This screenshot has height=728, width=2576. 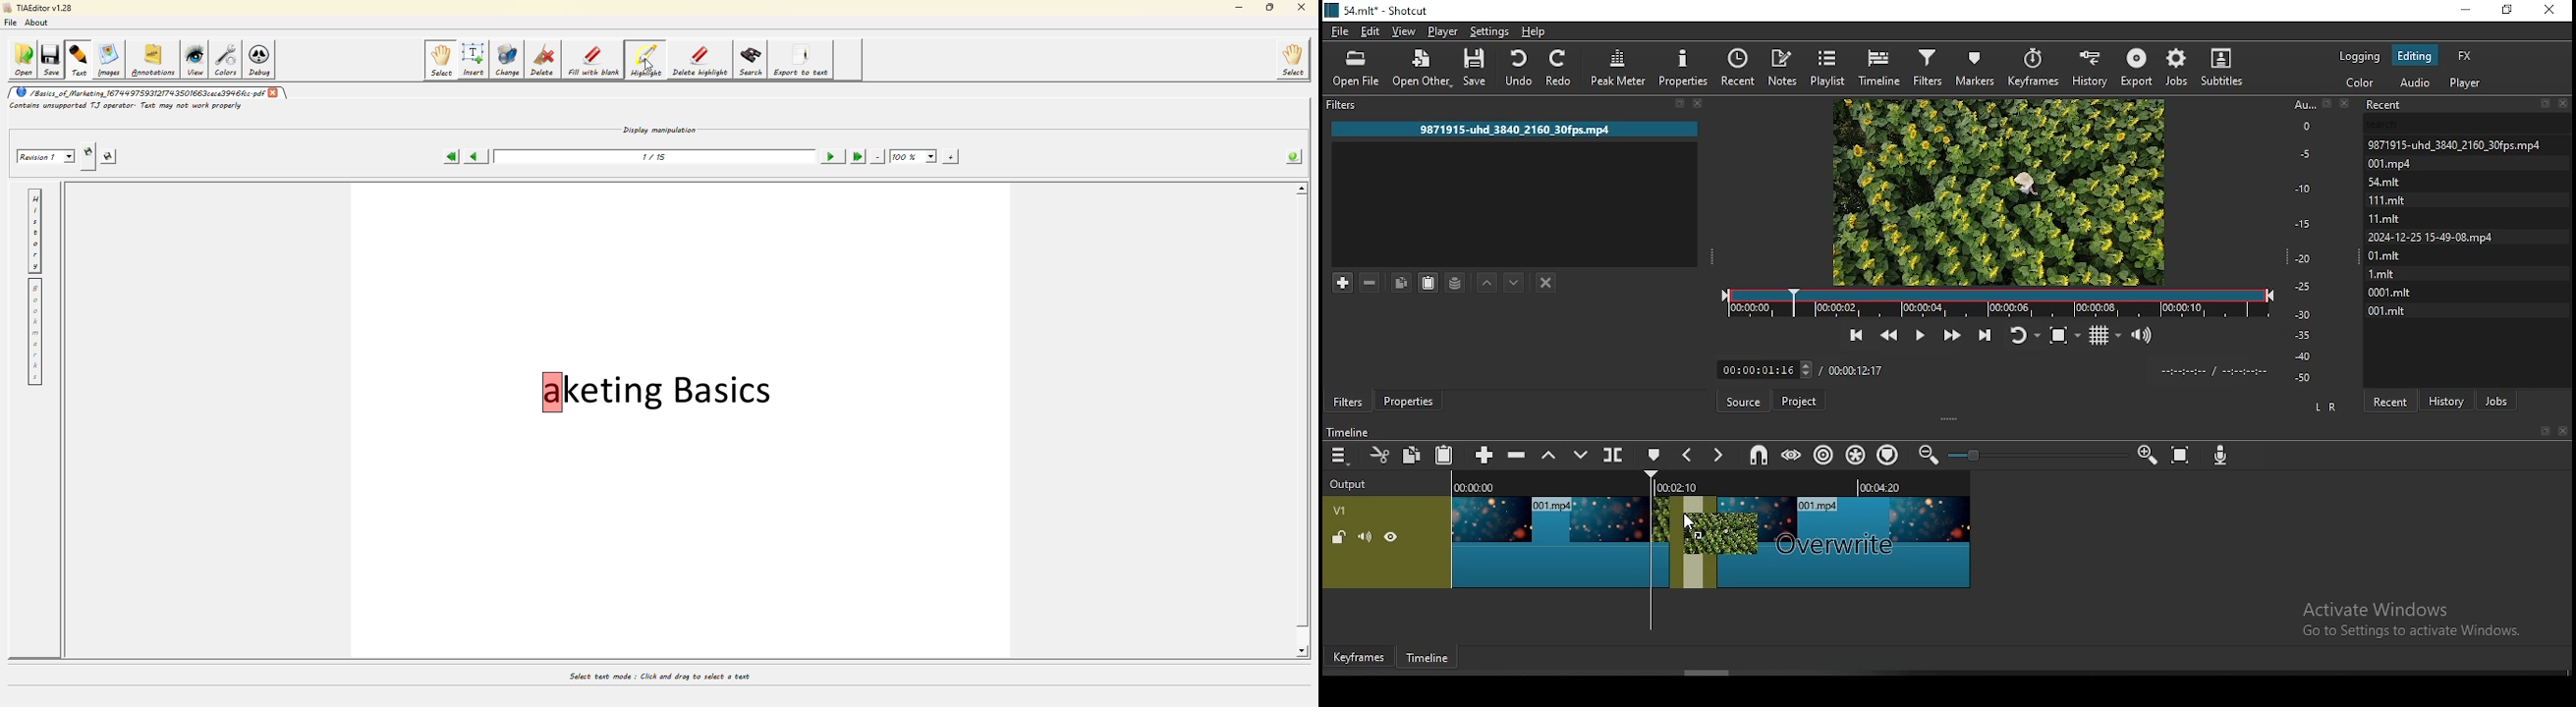 I want to click on bookmark, so click(x=2541, y=431).